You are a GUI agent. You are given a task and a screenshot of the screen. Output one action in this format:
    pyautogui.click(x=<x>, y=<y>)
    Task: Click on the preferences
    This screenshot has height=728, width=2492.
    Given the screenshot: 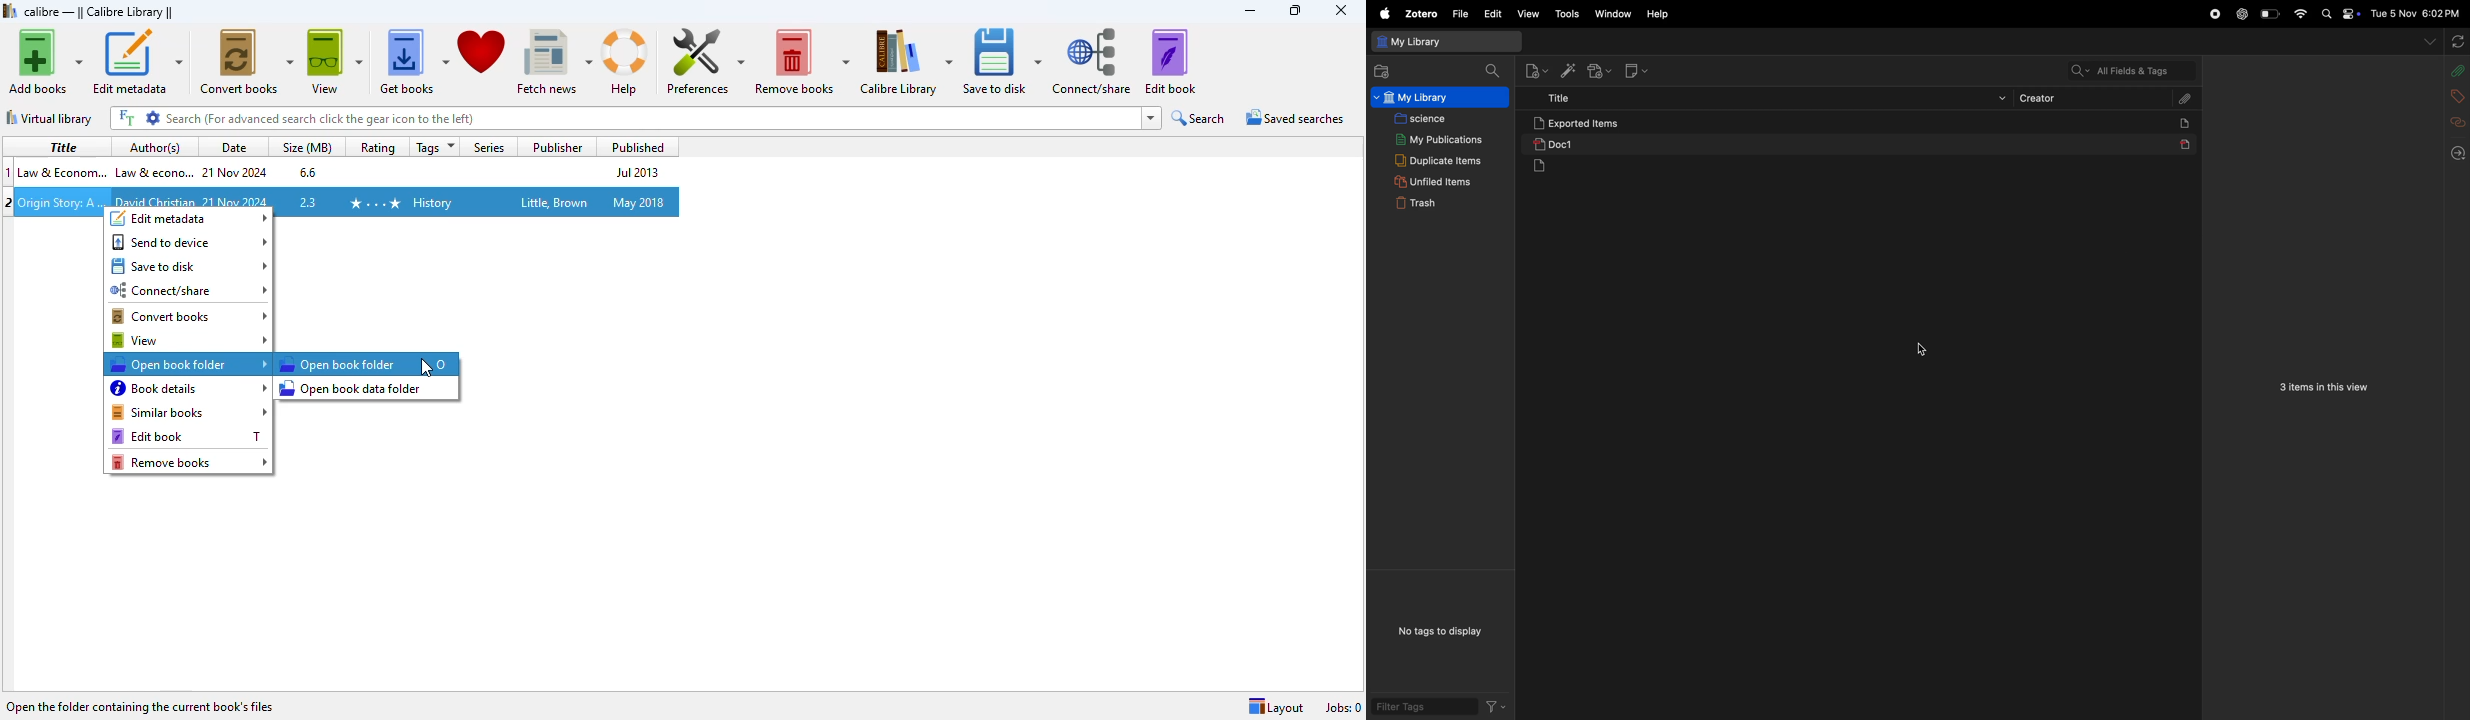 What is the action you would take?
    pyautogui.click(x=704, y=61)
    